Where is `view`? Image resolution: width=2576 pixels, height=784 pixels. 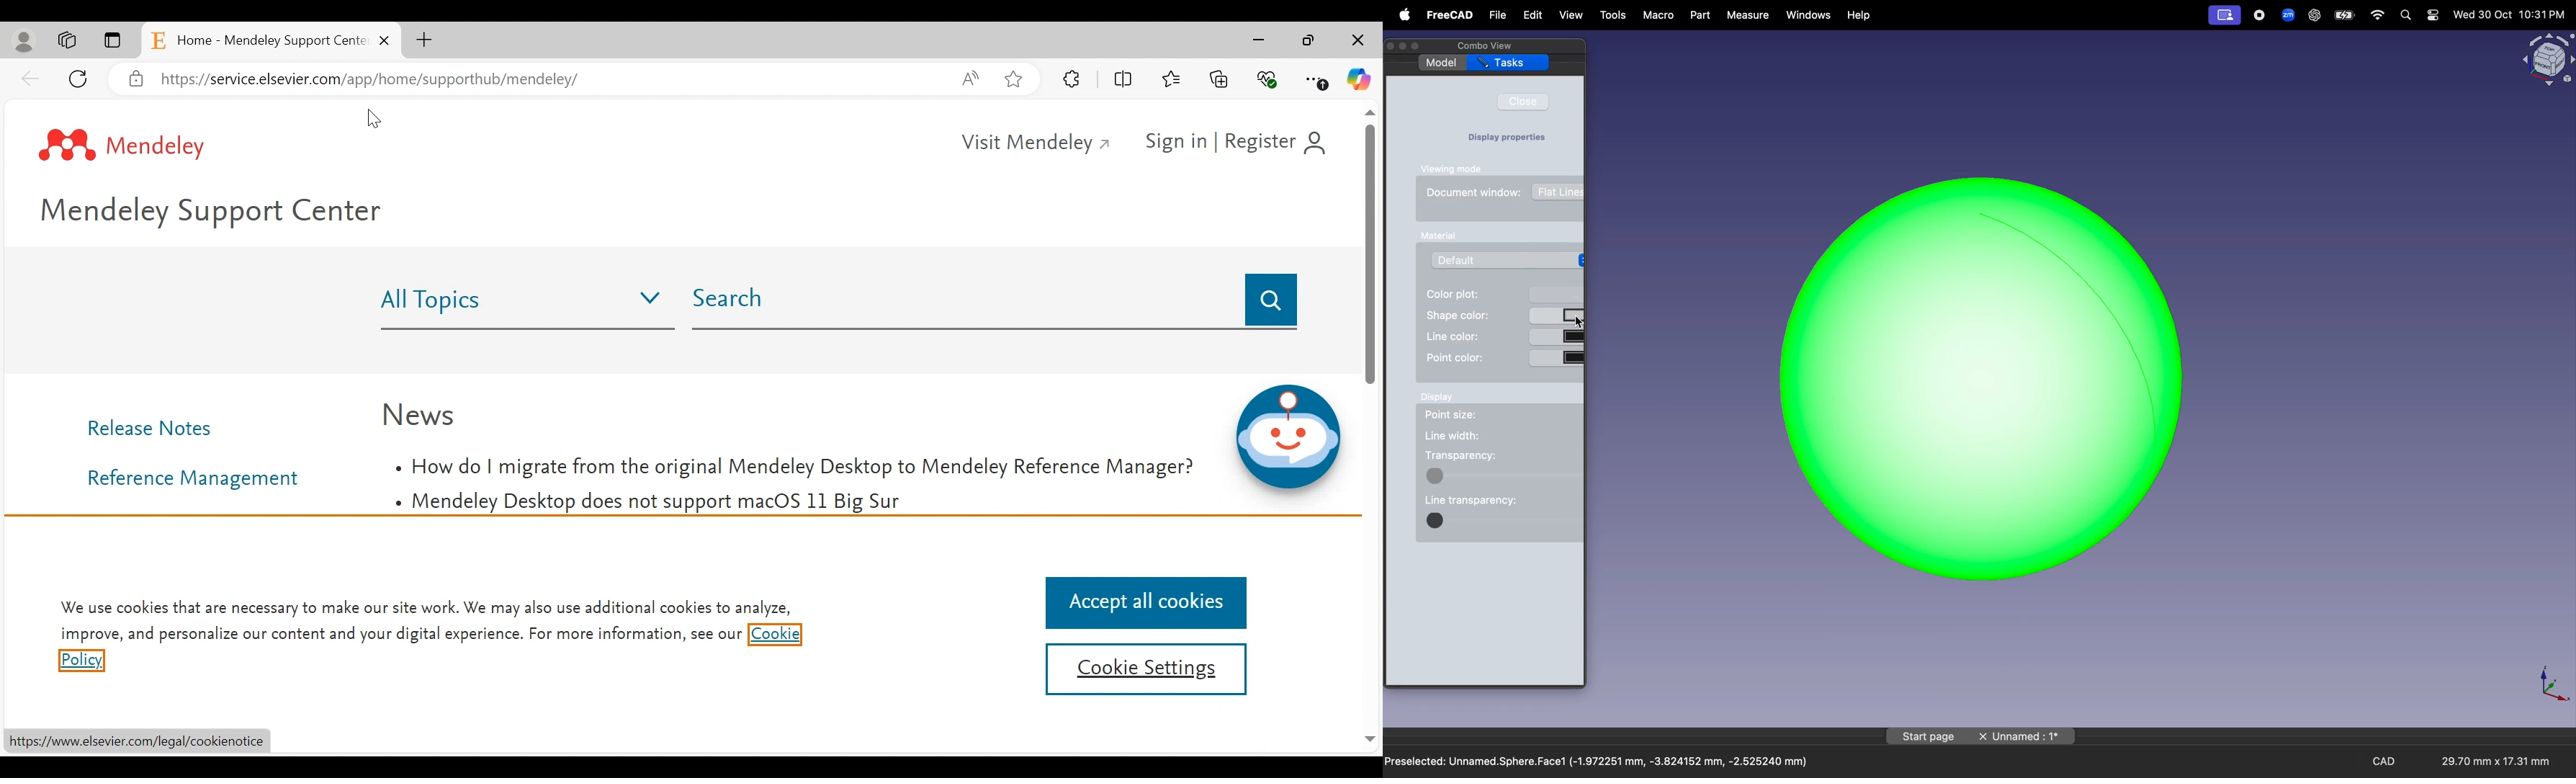 view is located at coordinates (1572, 17).